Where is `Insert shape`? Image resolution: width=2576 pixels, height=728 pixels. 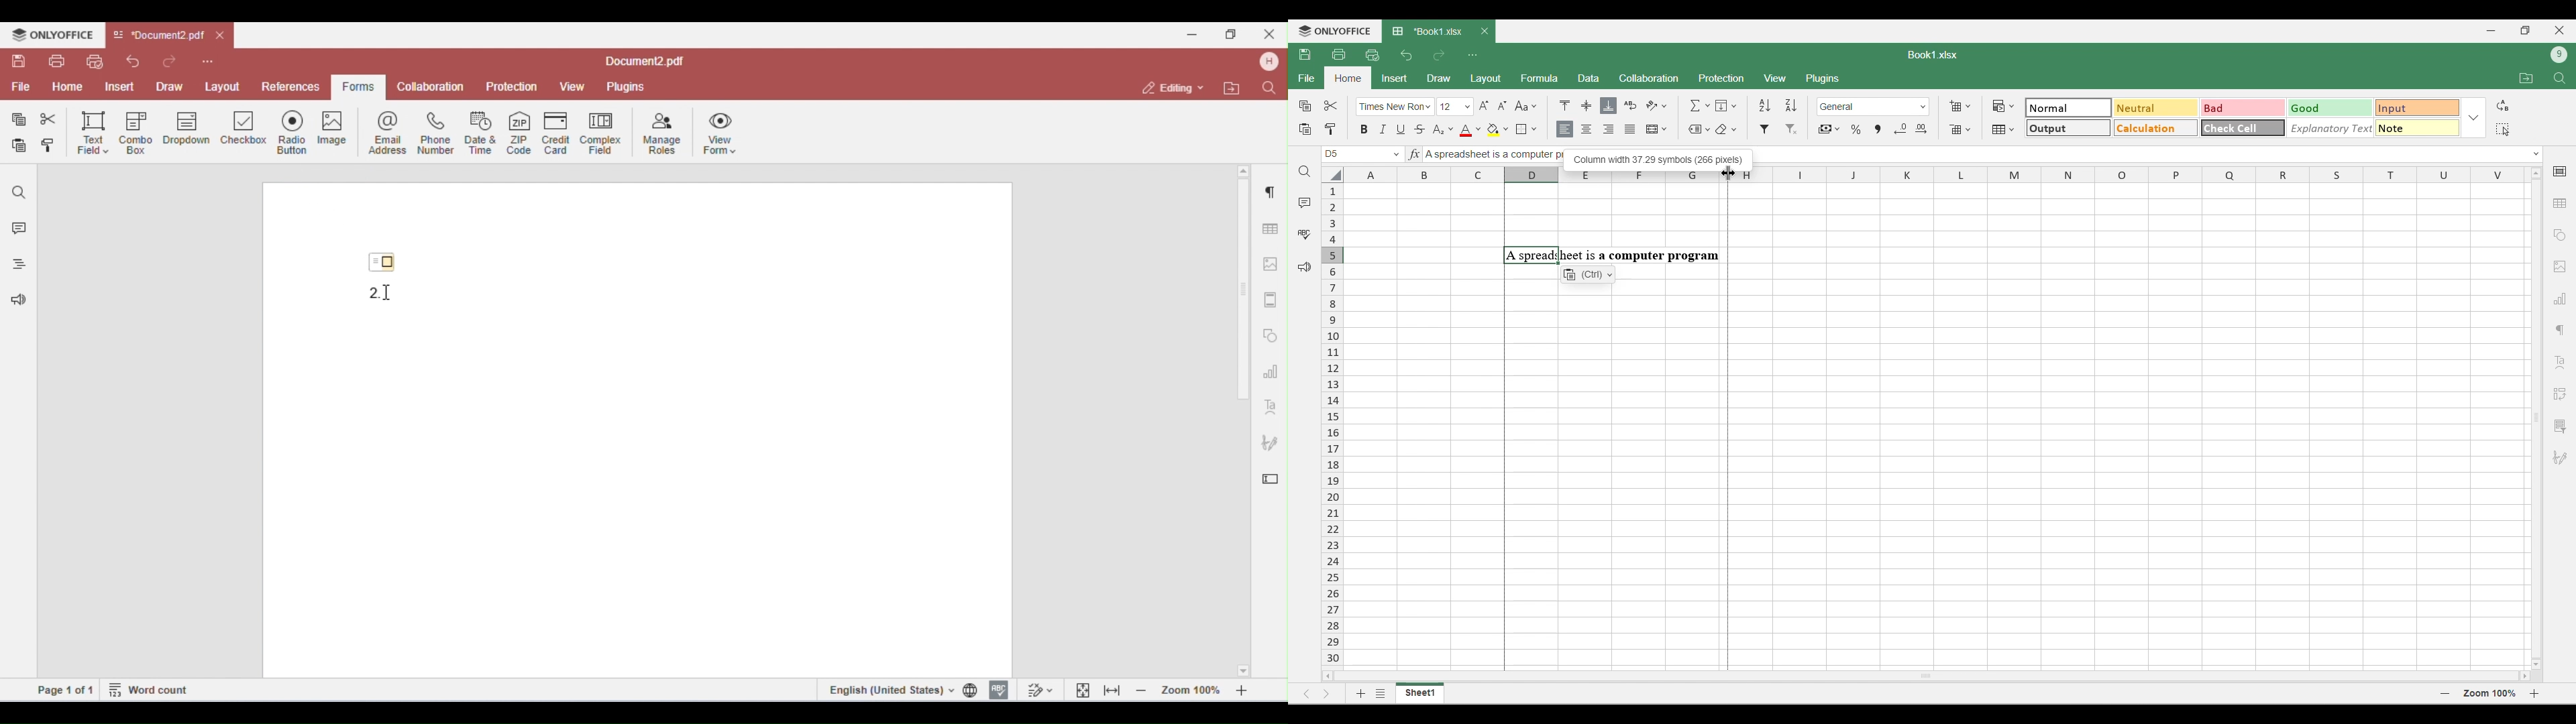
Insert shape is located at coordinates (2559, 235).